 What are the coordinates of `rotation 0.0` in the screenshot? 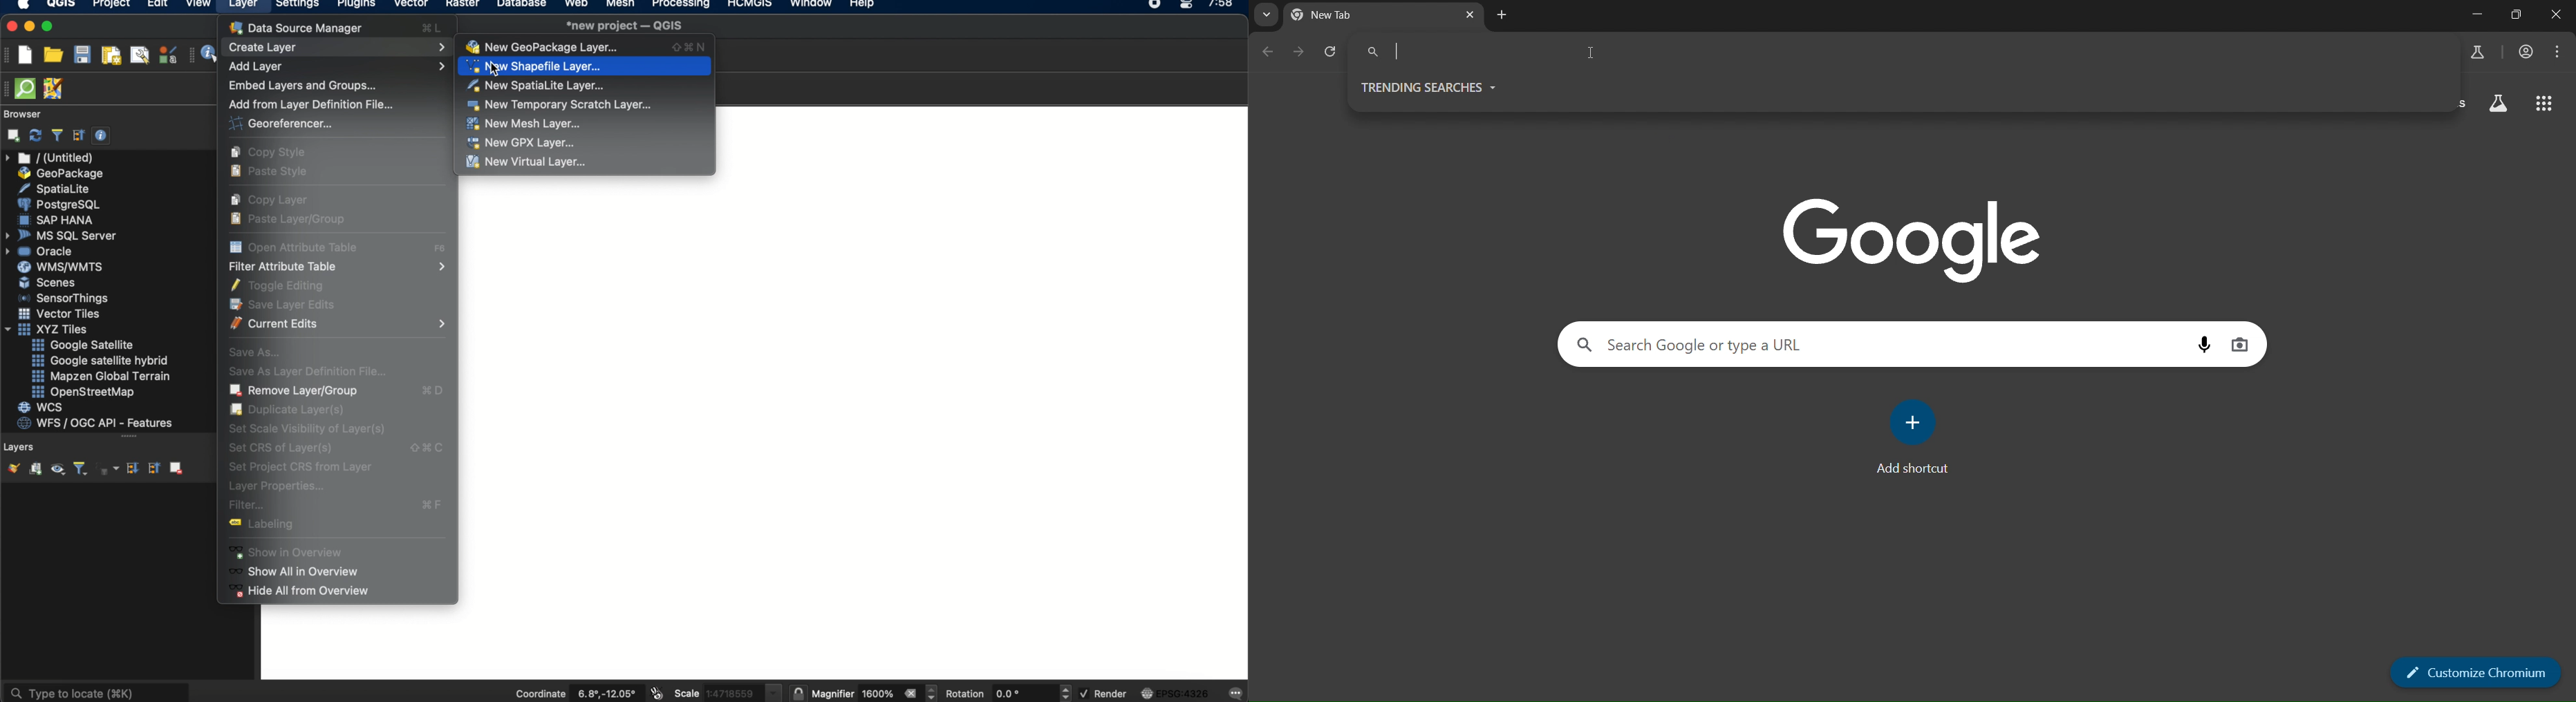 It's located at (1011, 692).